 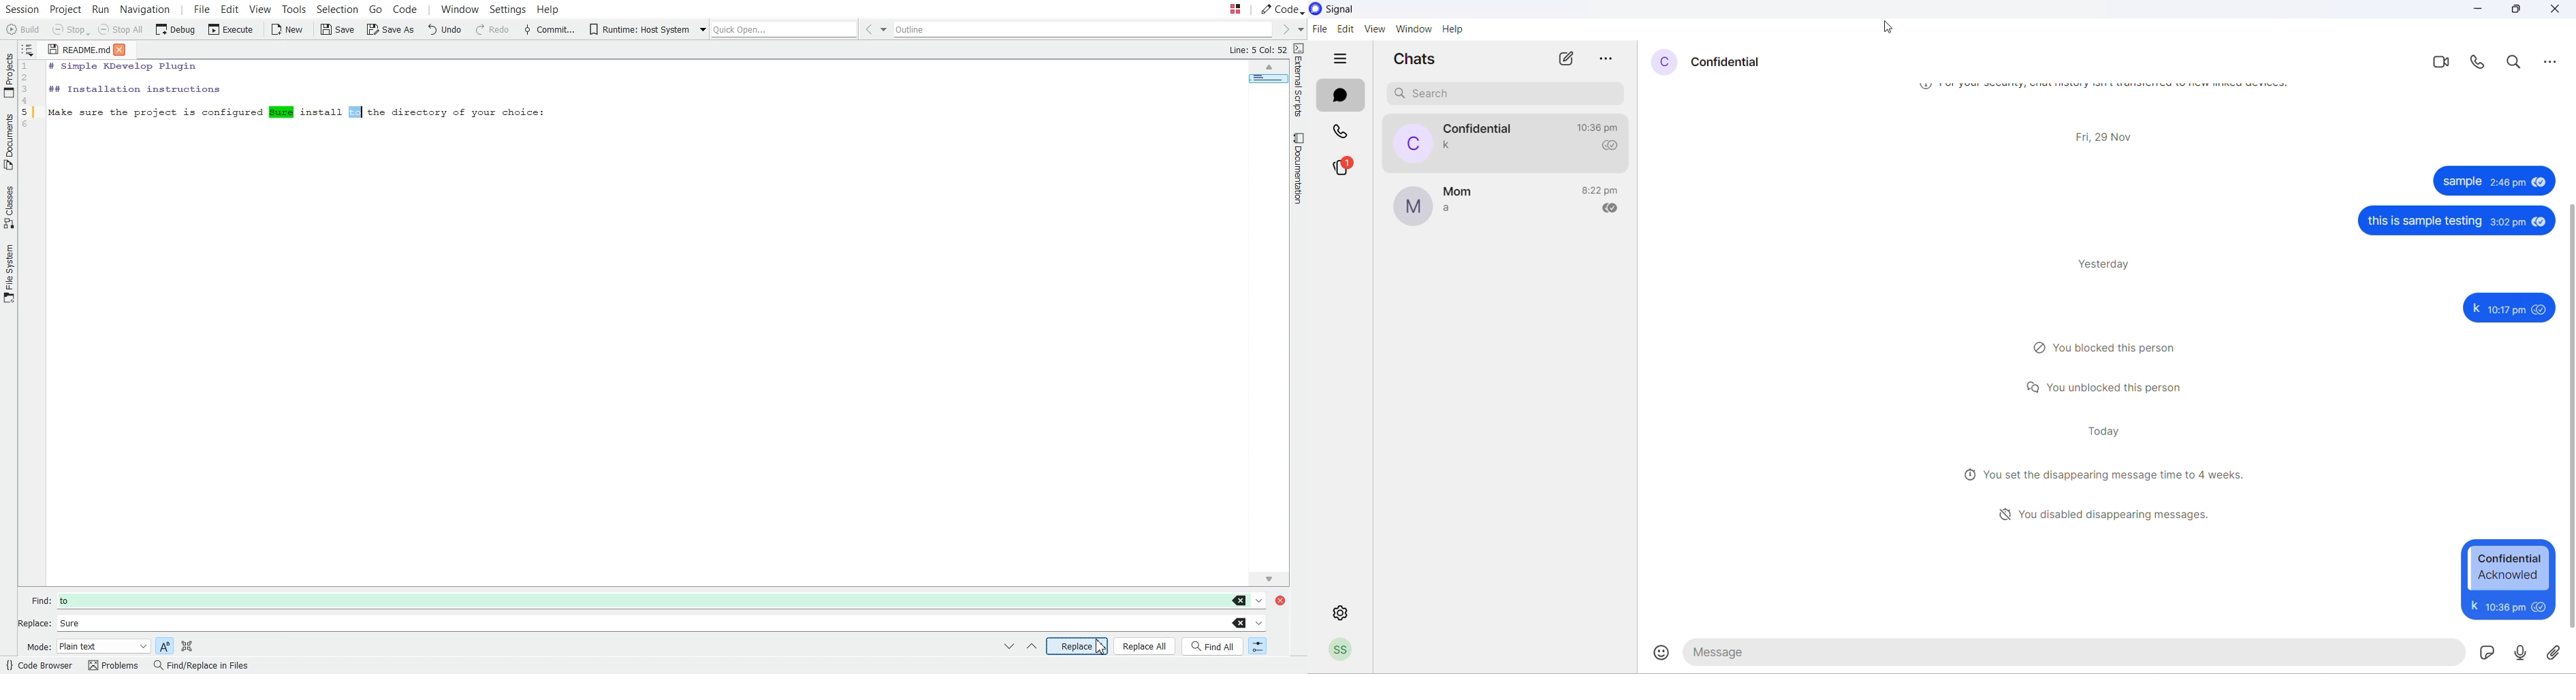 I want to click on window, so click(x=1413, y=31).